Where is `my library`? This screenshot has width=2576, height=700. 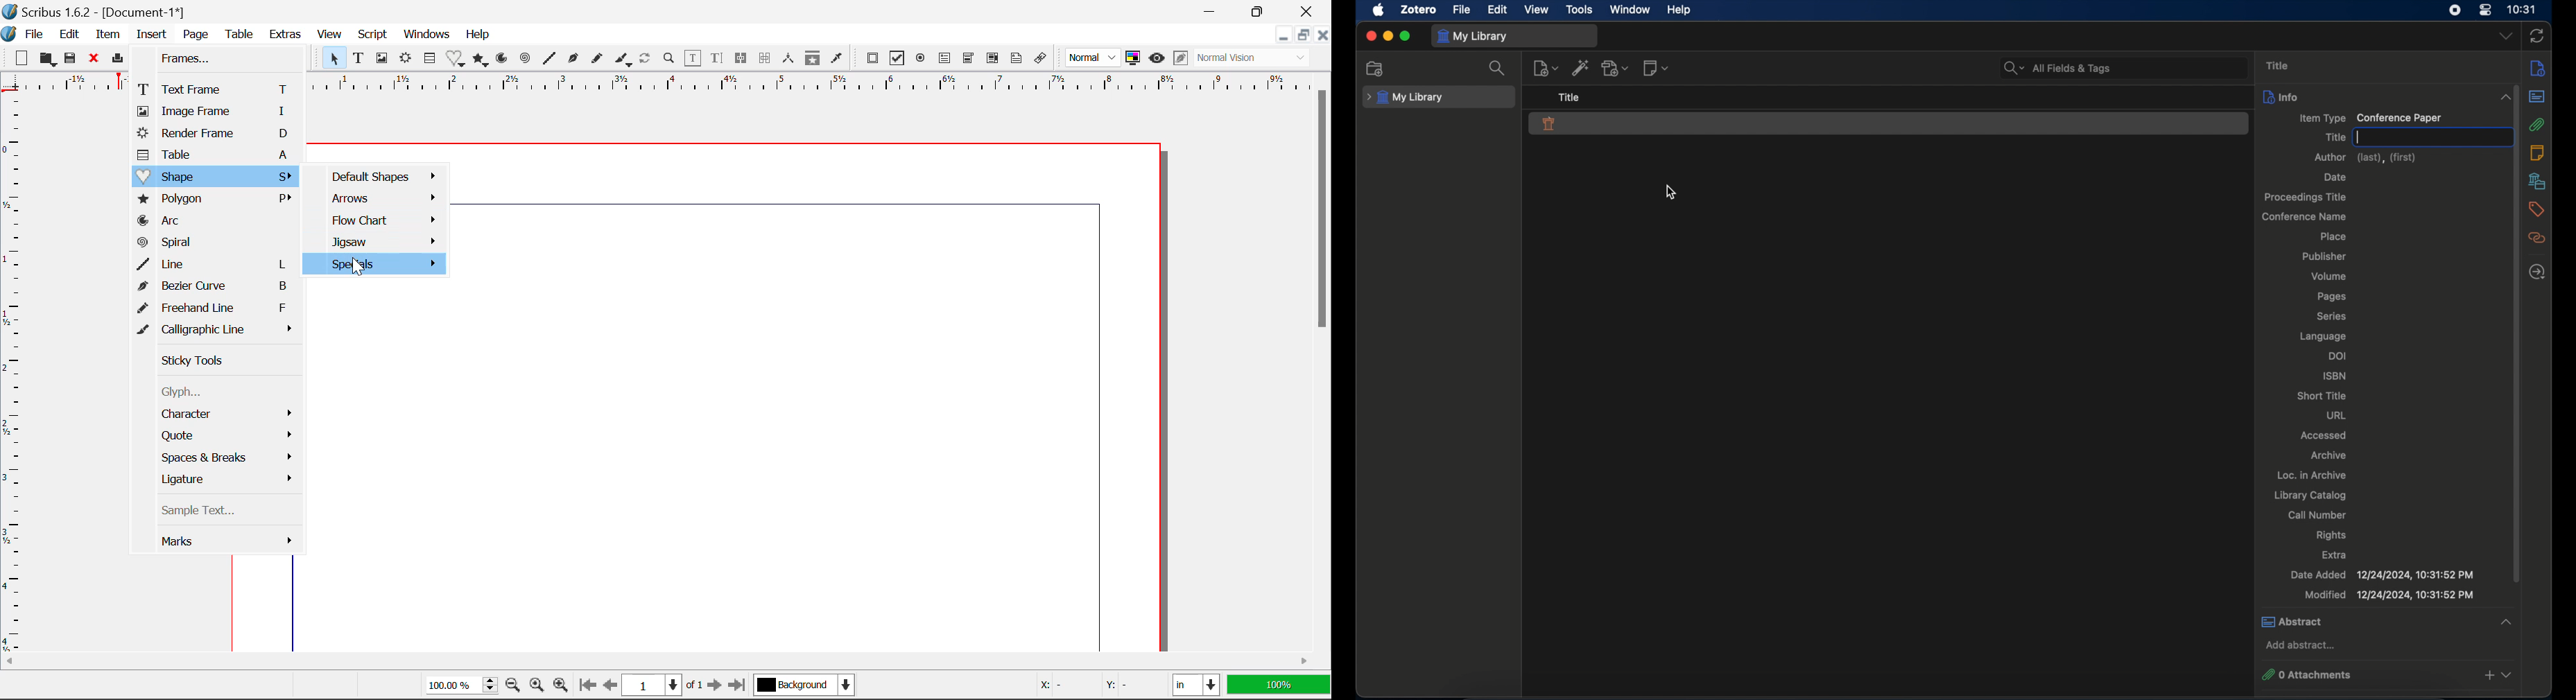
my library is located at coordinates (1474, 37).